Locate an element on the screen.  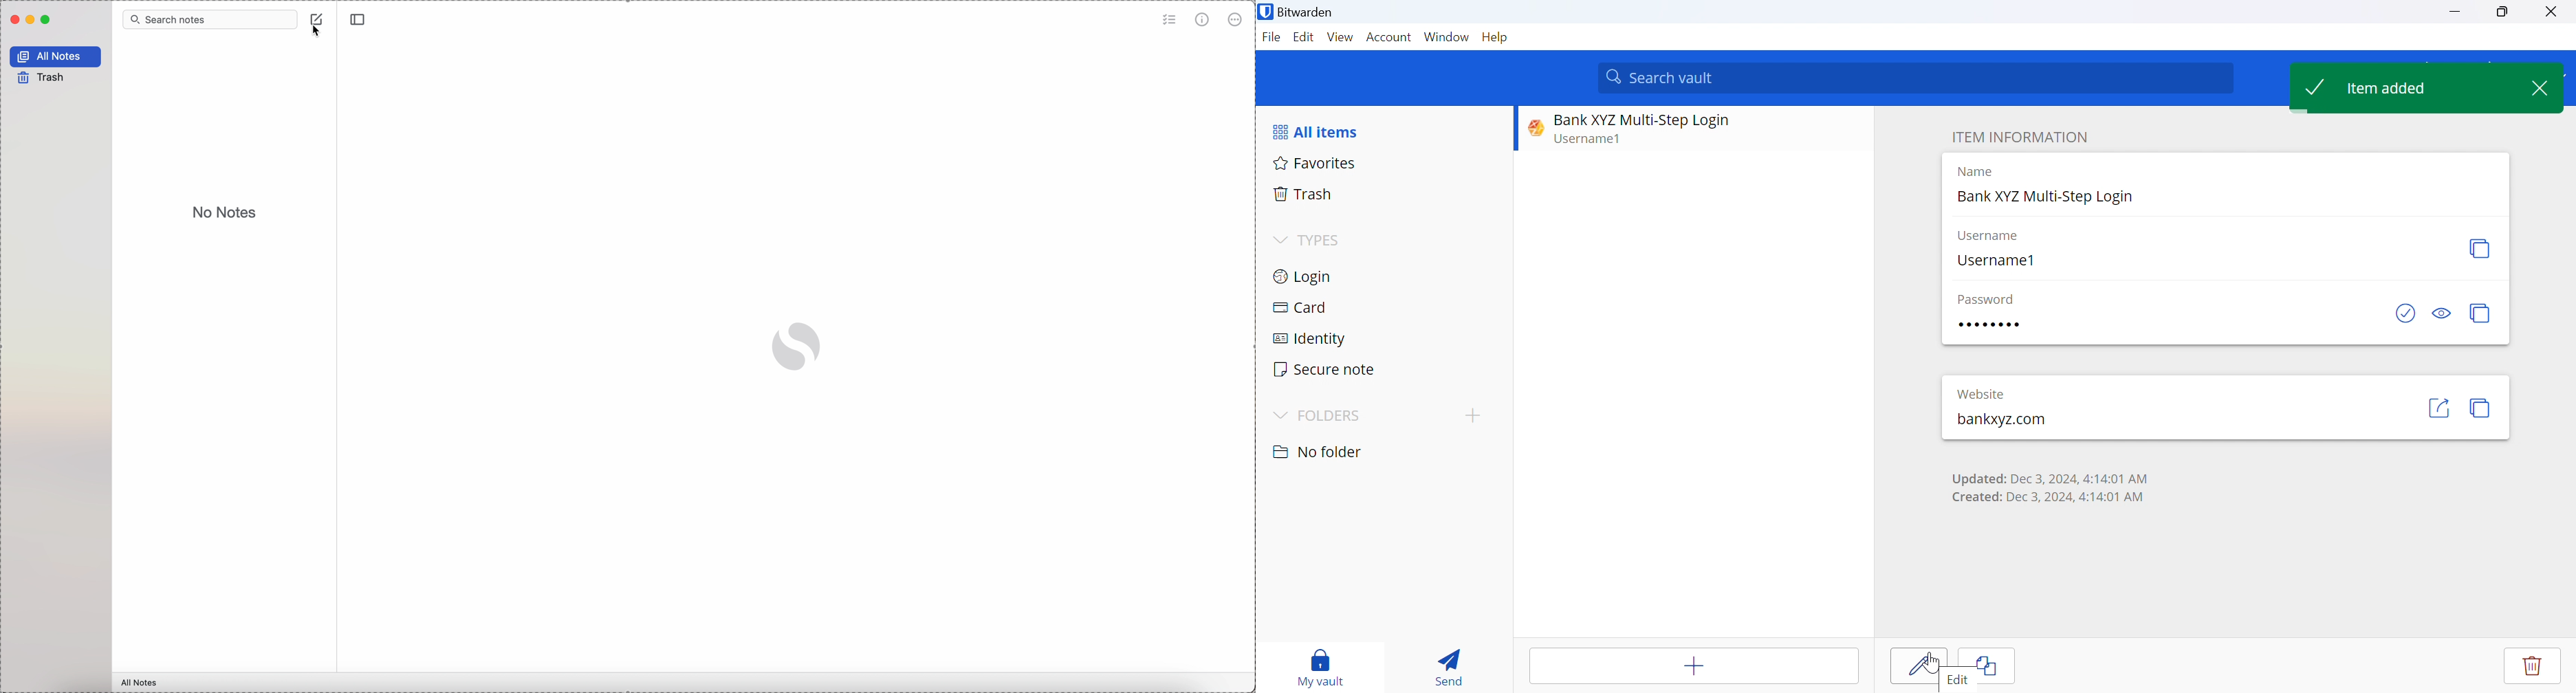
Bank XYZ Multi step login is located at coordinates (1653, 117).